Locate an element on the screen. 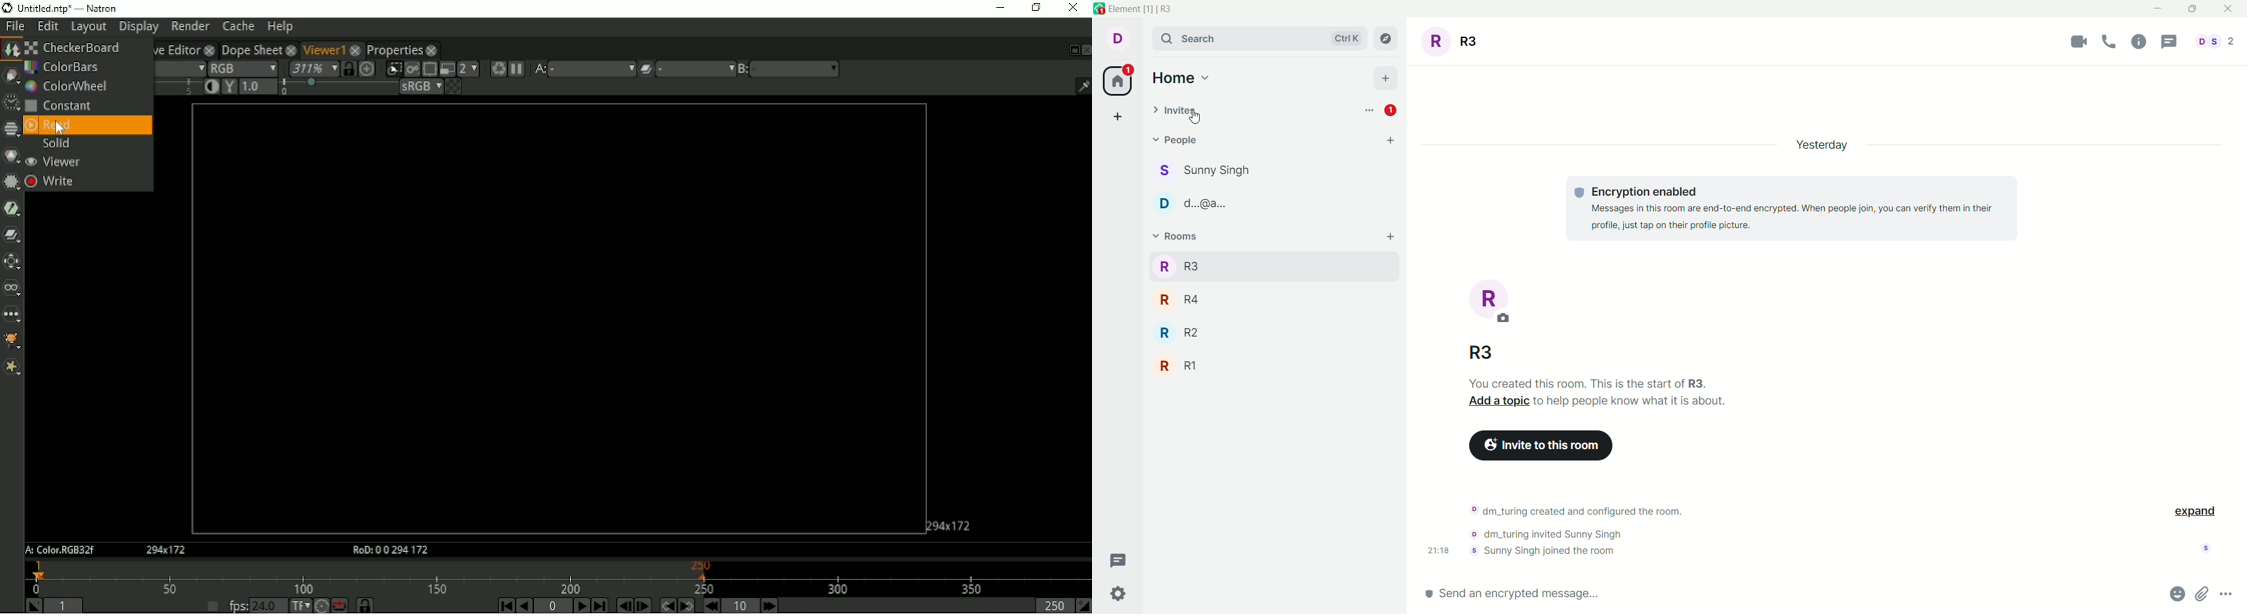  video call is located at coordinates (2073, 43).